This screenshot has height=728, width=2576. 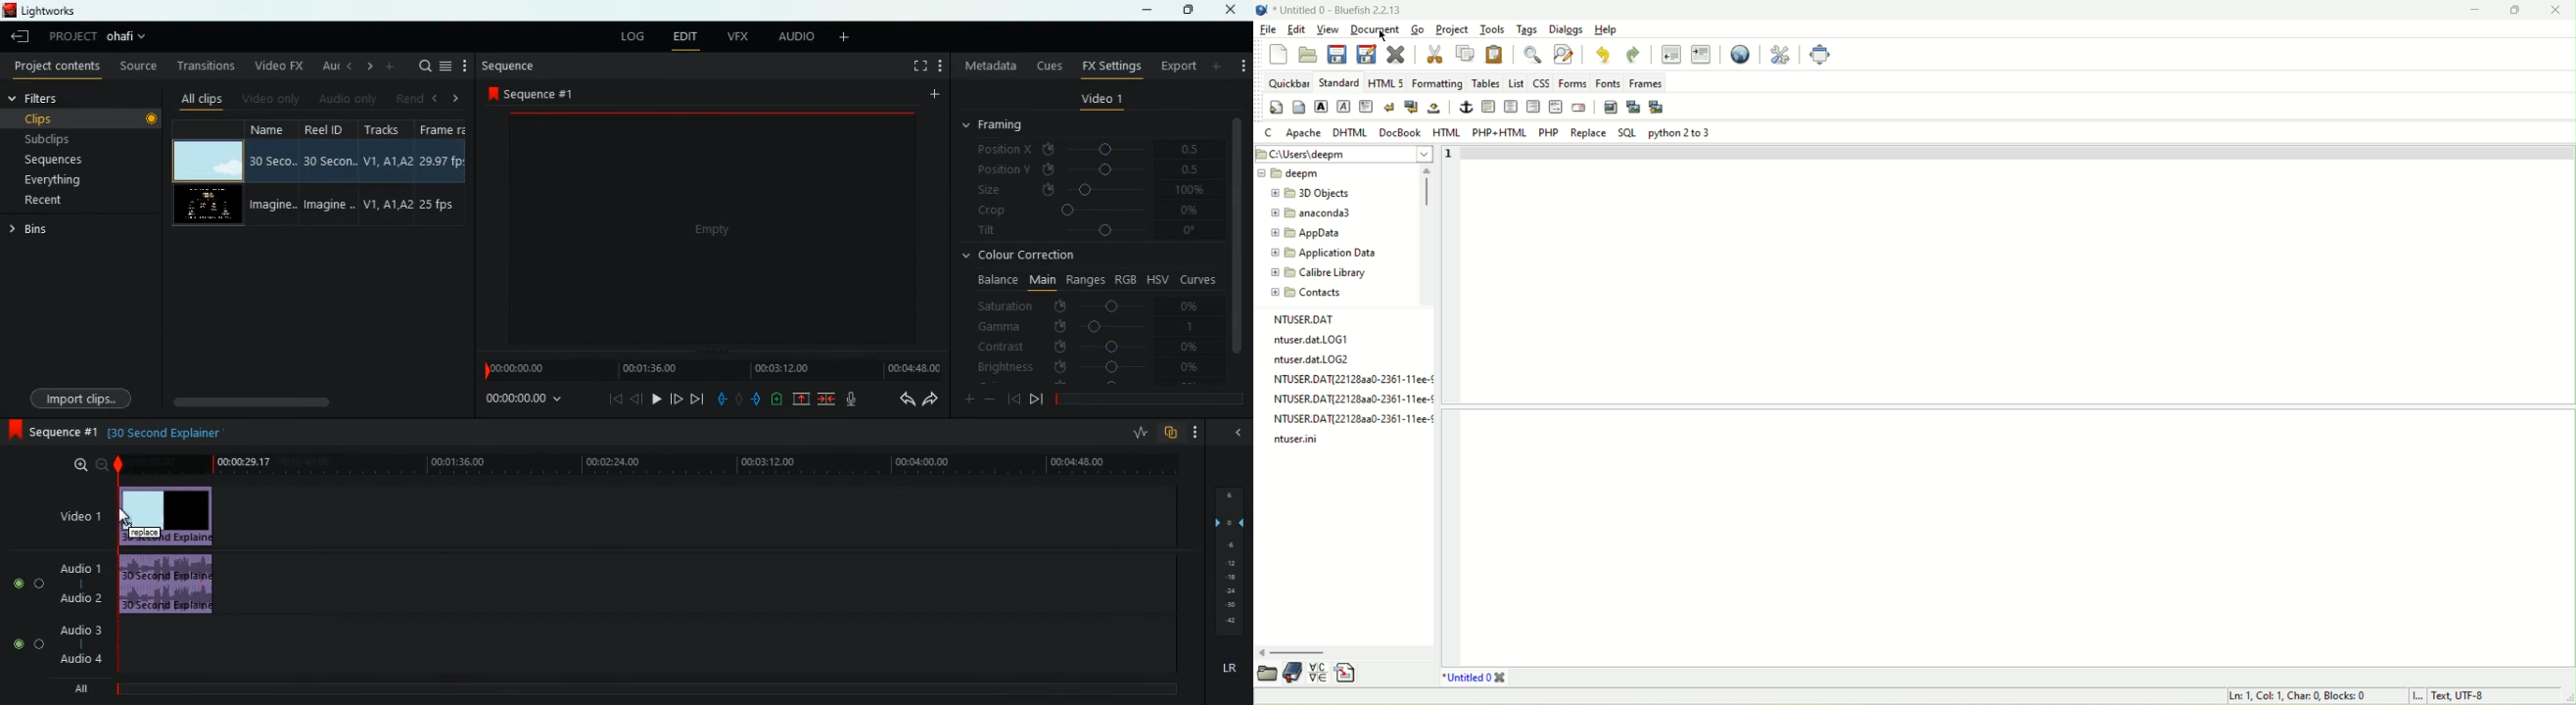 What do you see at coordinates (656, 398) in the screenshot?
I see `play` at bounding box center [656, 398].